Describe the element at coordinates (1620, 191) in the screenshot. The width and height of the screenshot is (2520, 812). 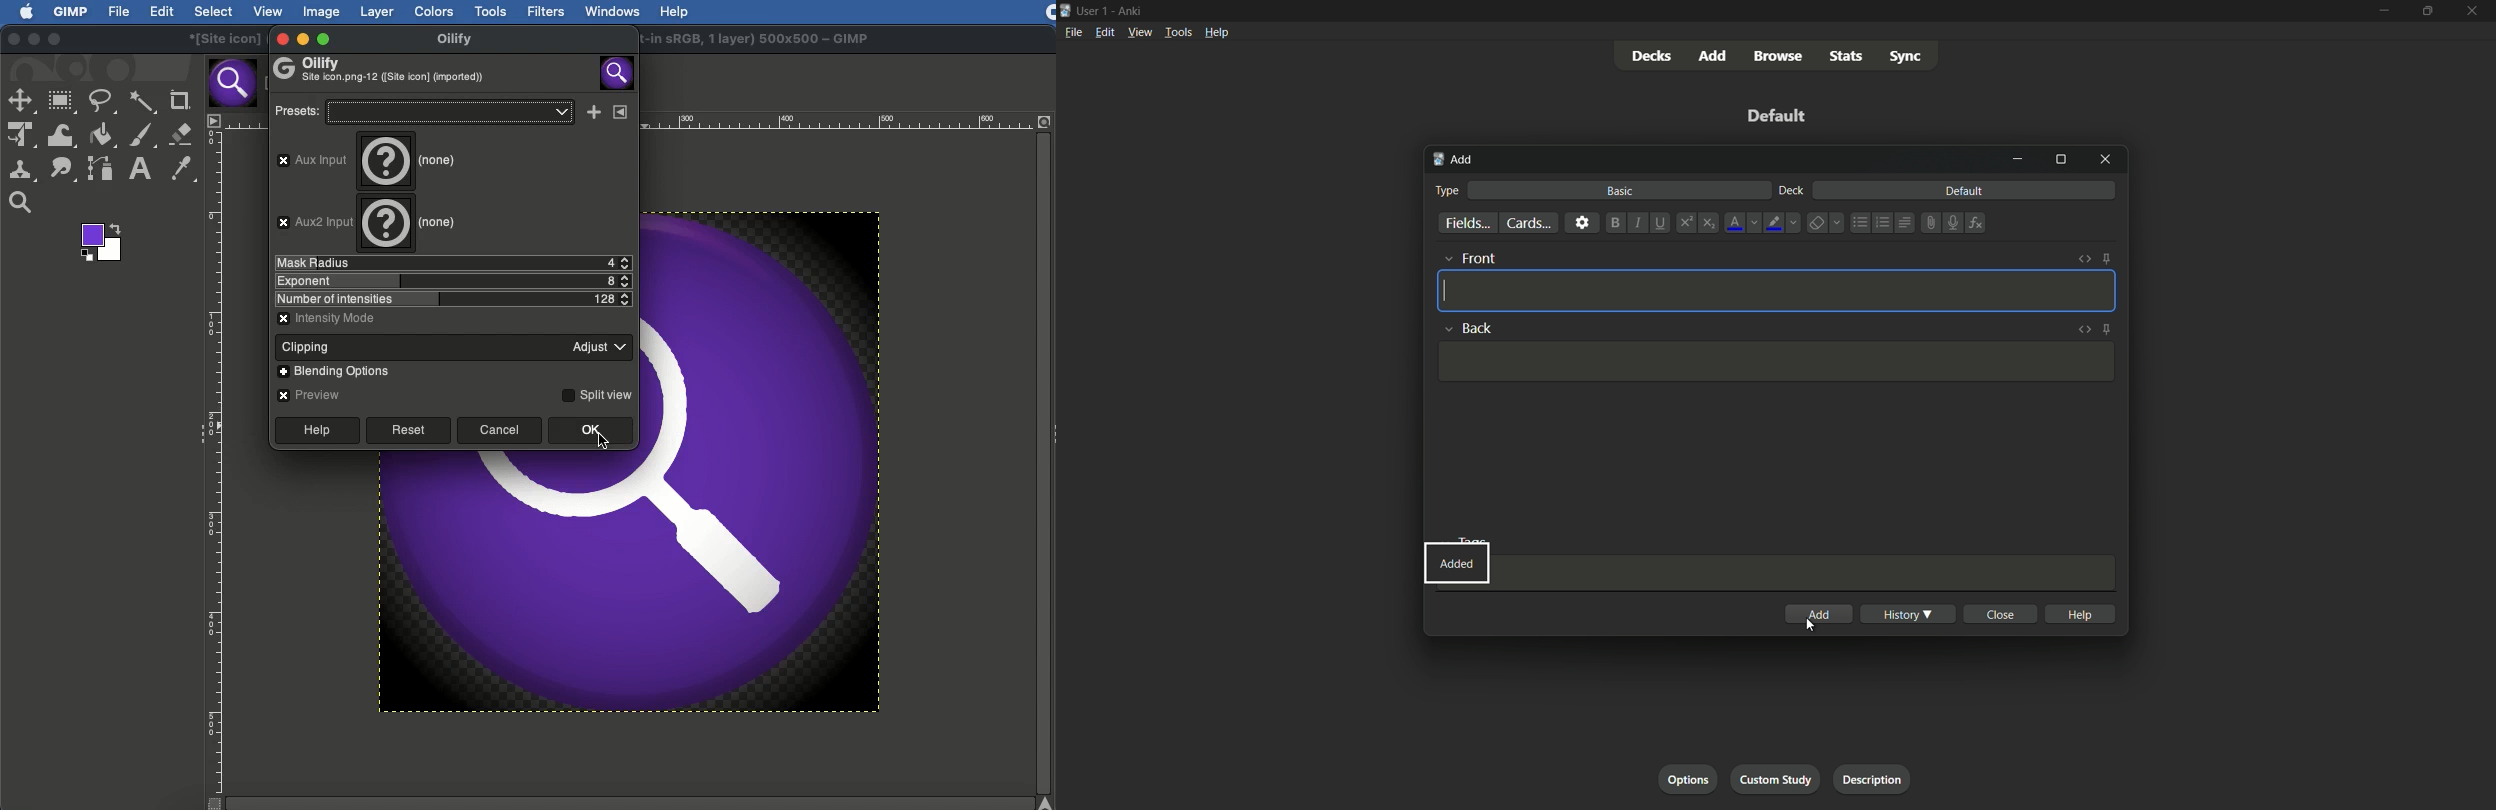
I see `basic` at that location.